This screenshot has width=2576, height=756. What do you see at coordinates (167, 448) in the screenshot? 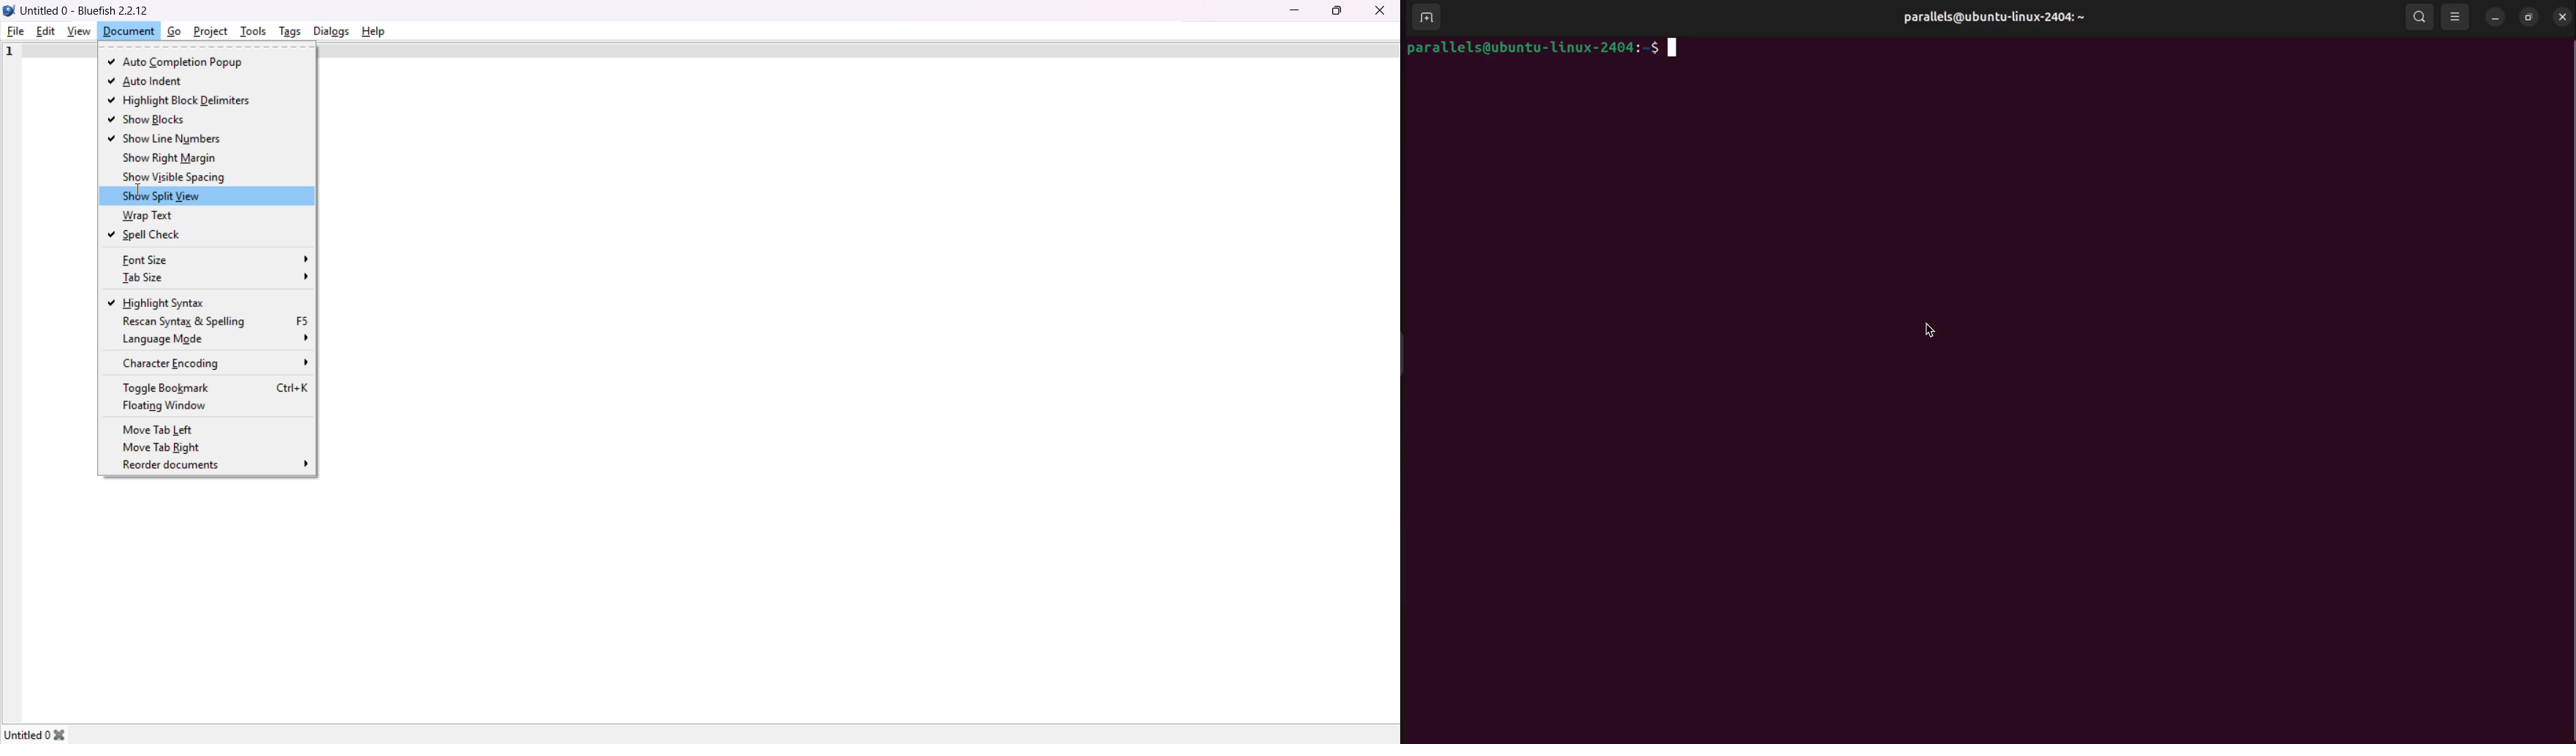
I see `move tab right` at bounding box center [167, 448].